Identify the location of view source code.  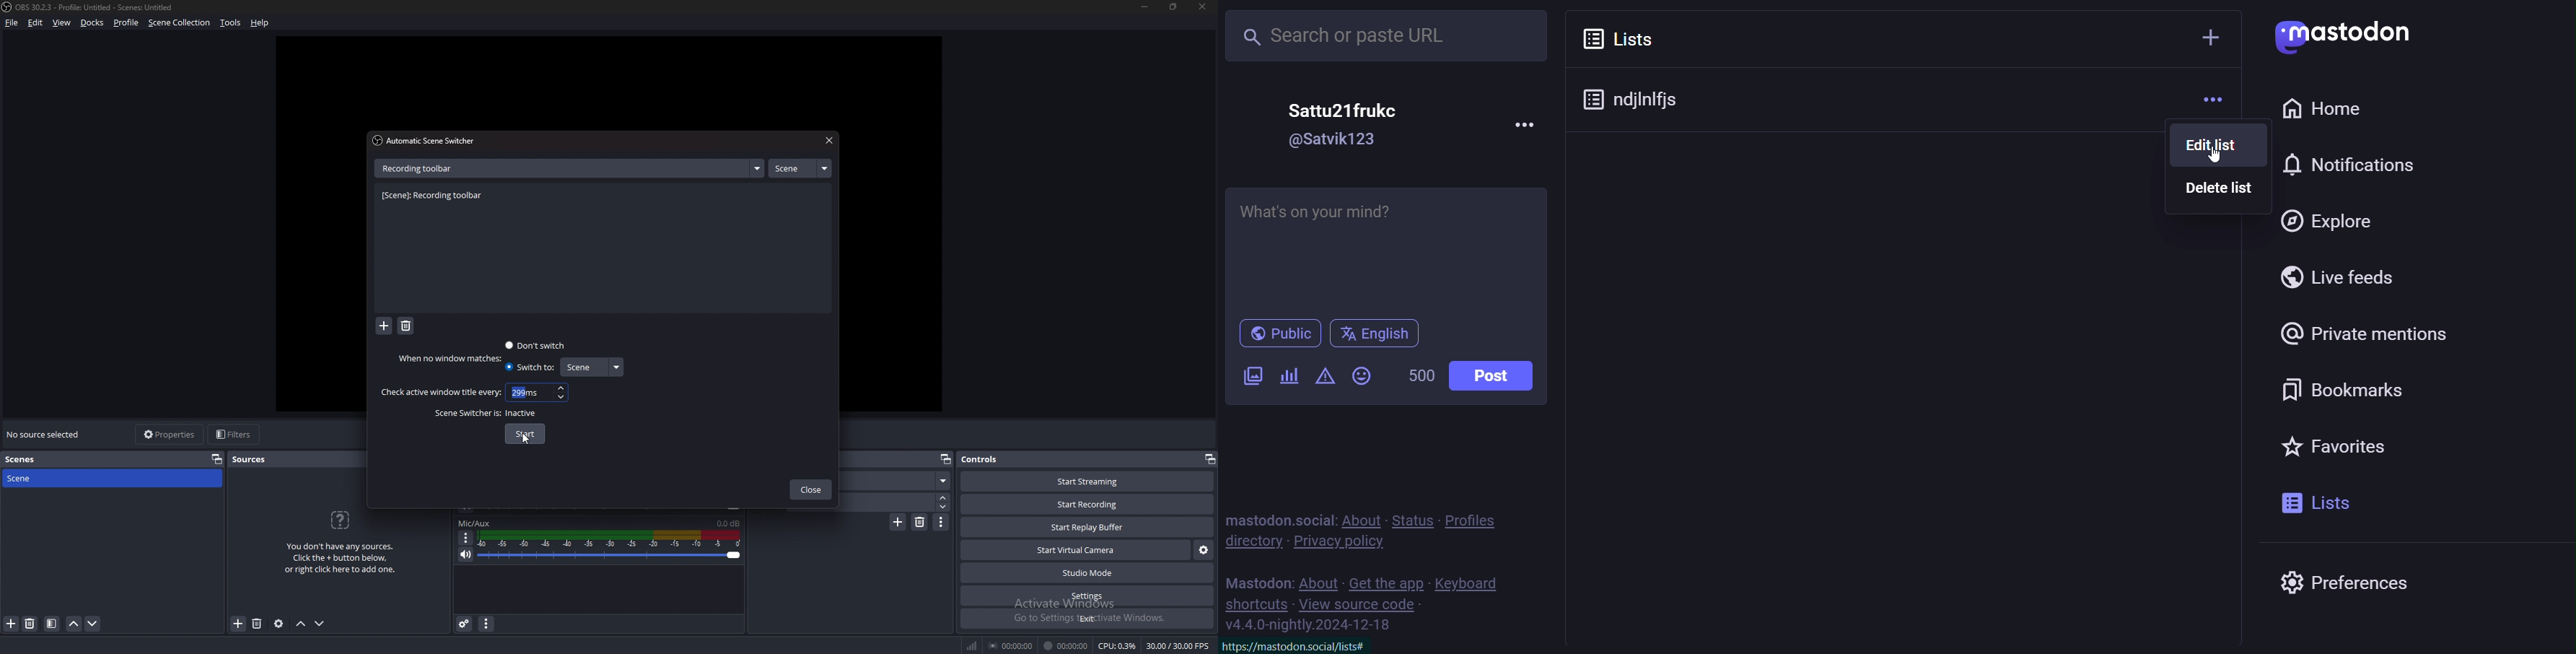
(1360, 604).